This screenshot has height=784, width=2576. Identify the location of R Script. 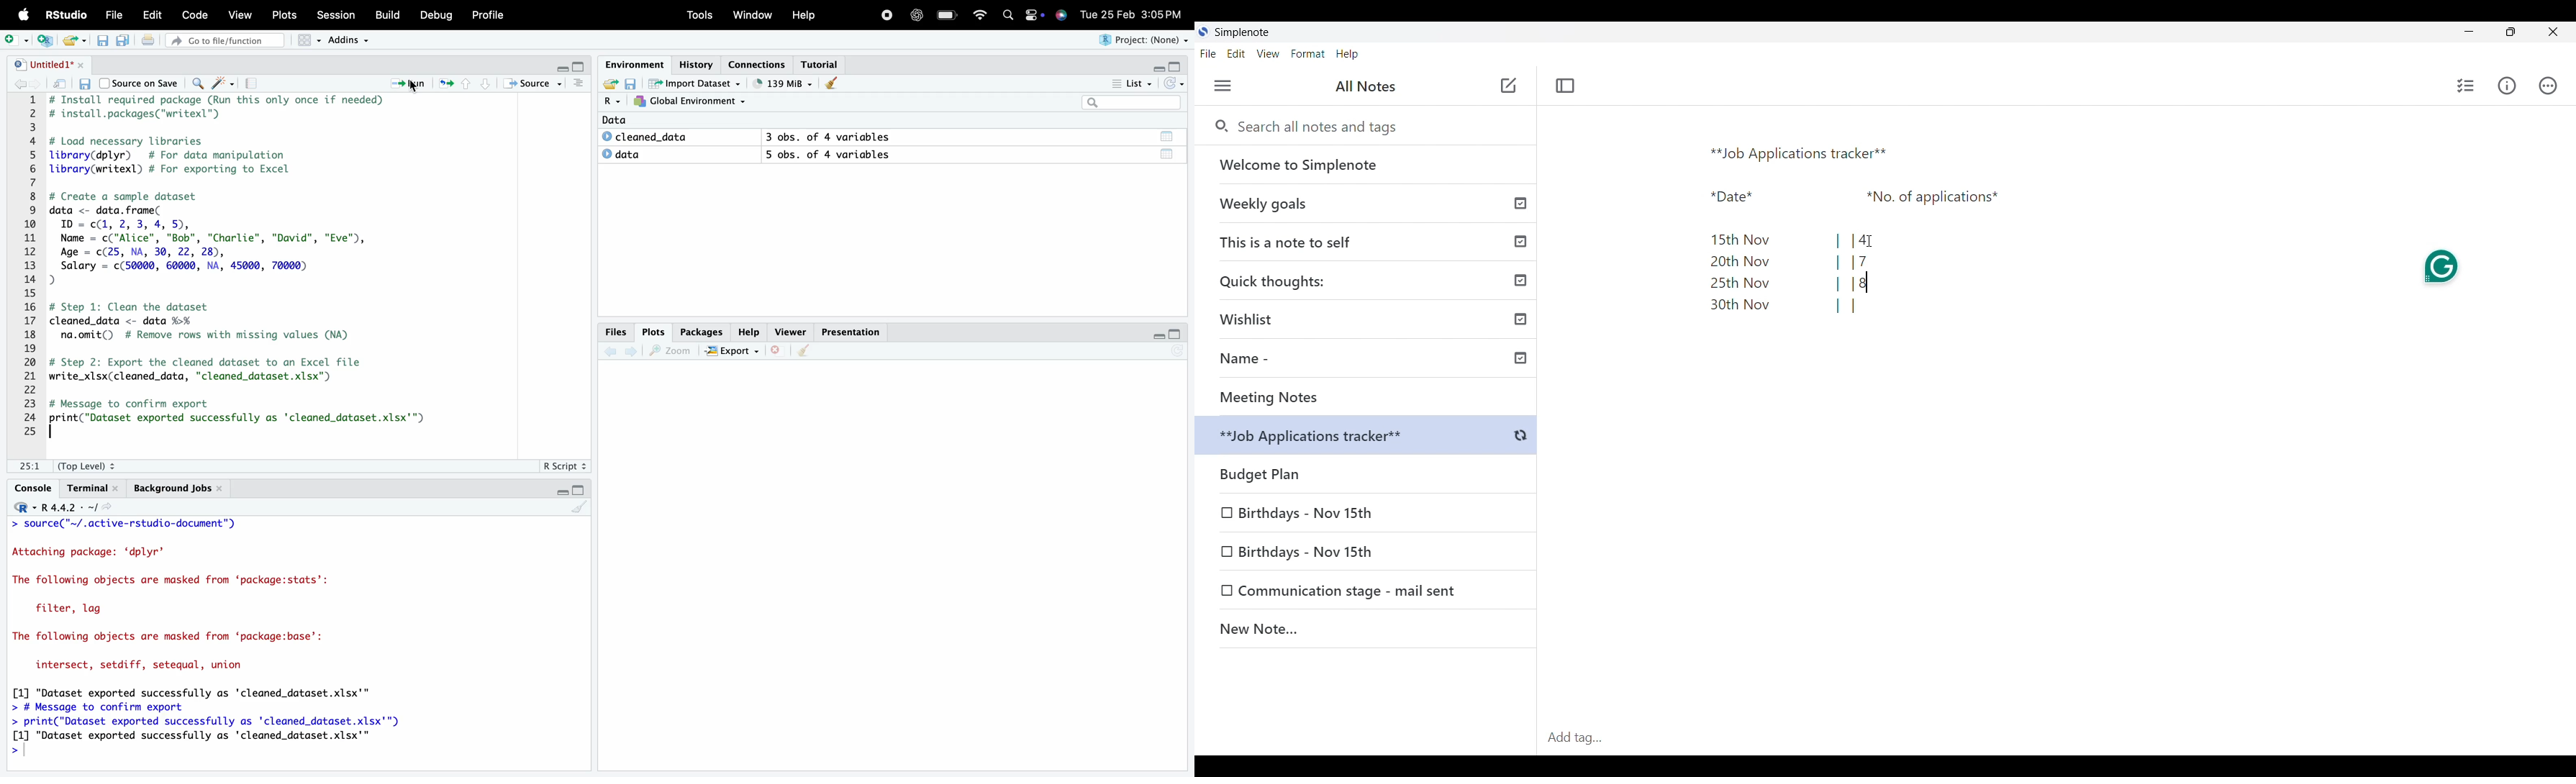
(565, 464).